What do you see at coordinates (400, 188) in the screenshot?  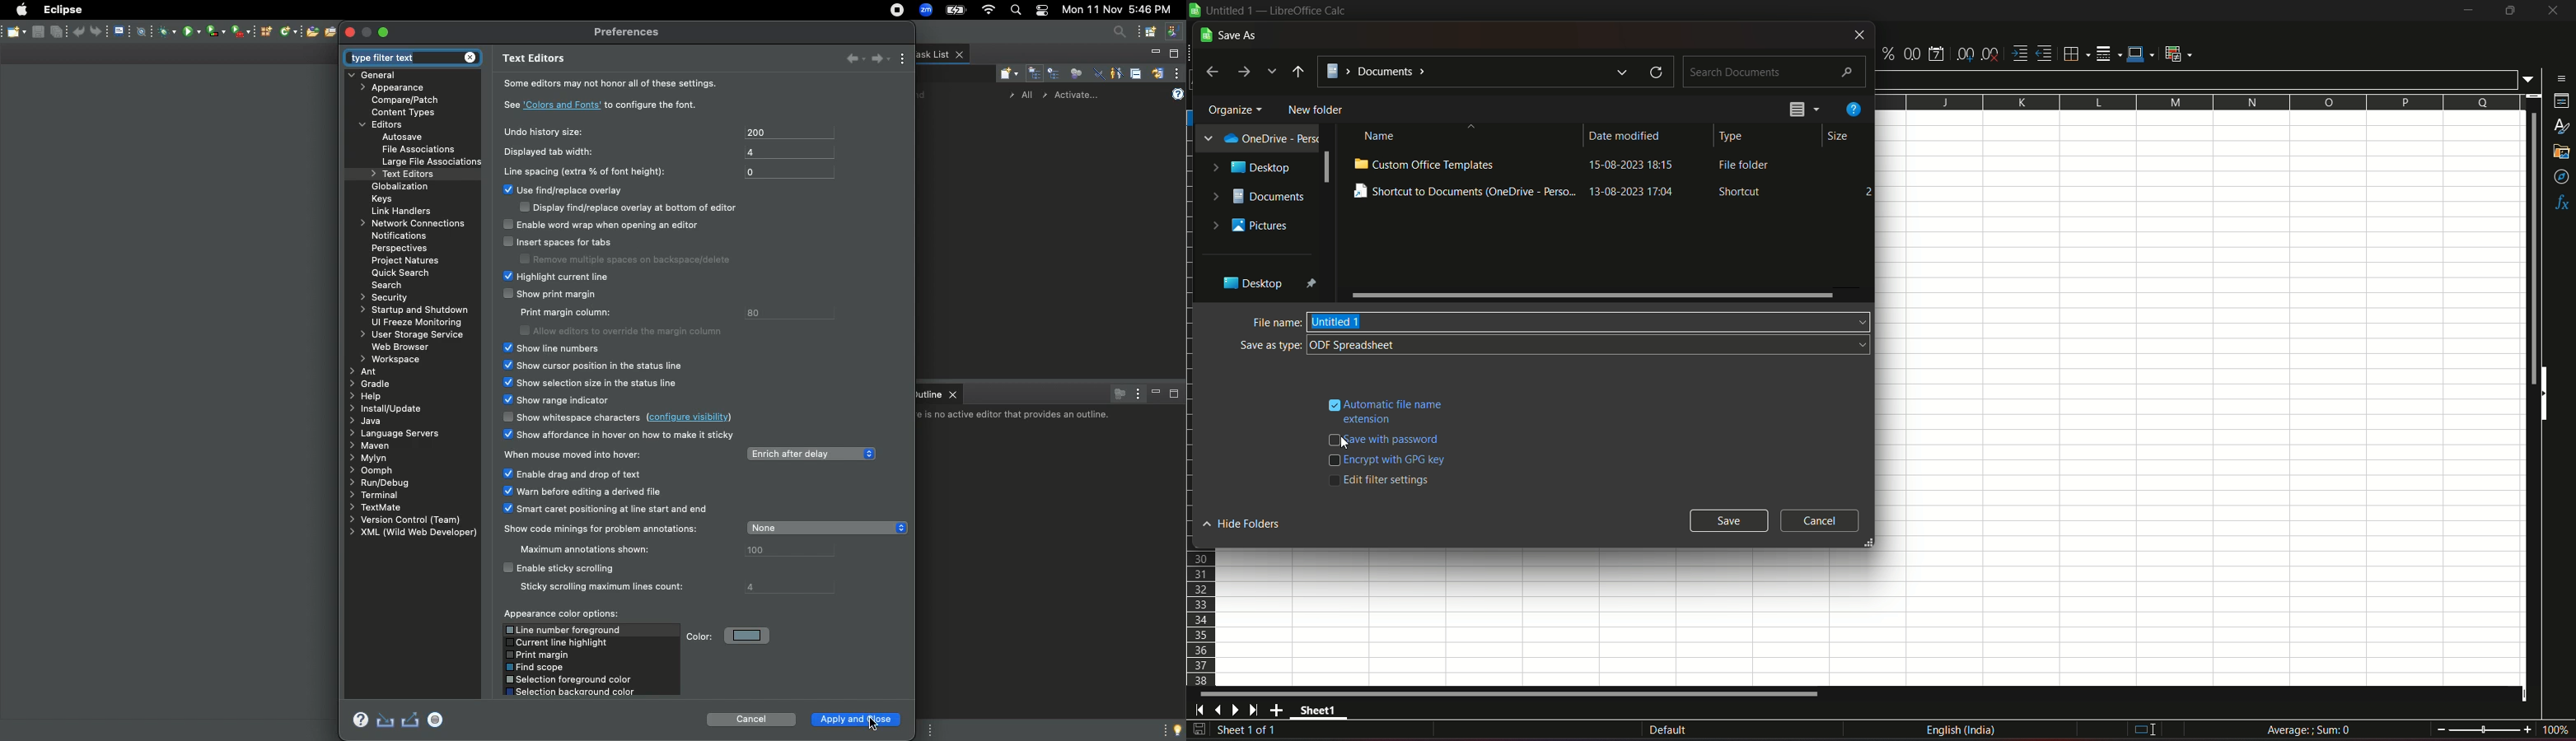 I see `Globalization` at bounding box center [400, 188].